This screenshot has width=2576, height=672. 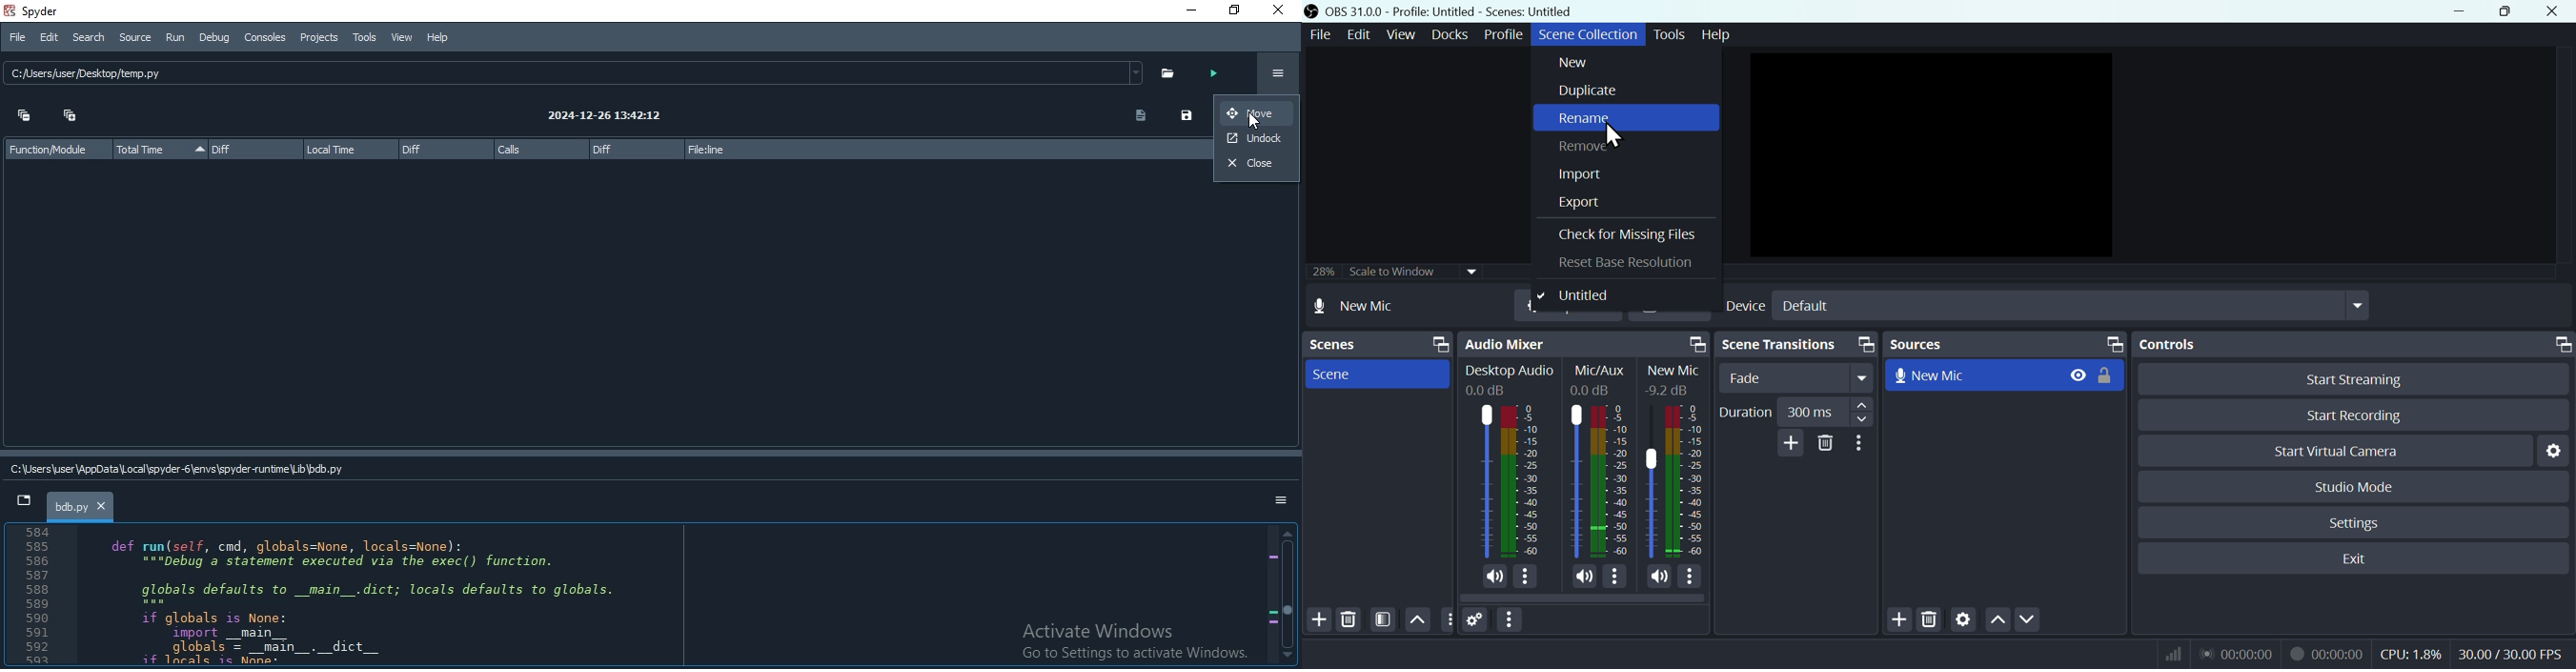 I want to click on More Options, so click(x=1527, y=577).